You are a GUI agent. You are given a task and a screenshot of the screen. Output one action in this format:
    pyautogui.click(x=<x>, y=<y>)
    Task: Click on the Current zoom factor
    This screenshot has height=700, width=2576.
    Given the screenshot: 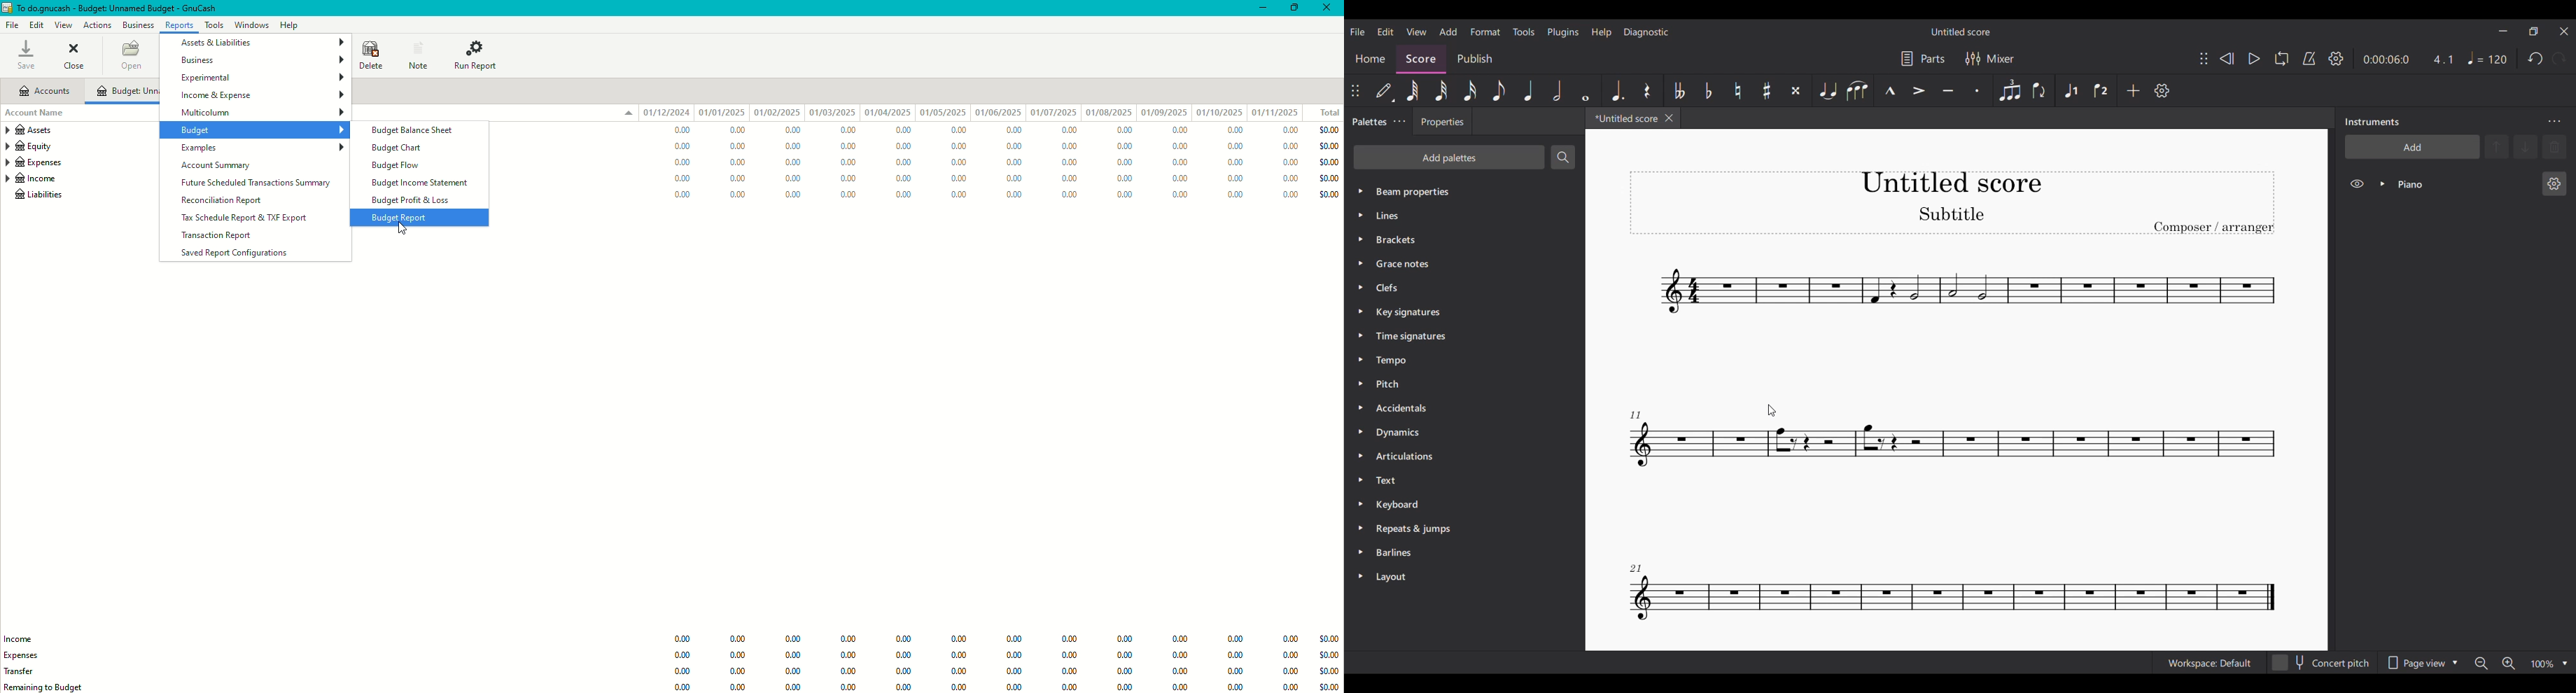 What is the action you would take?
    pyautogui.click(x=2543, y=663)
    